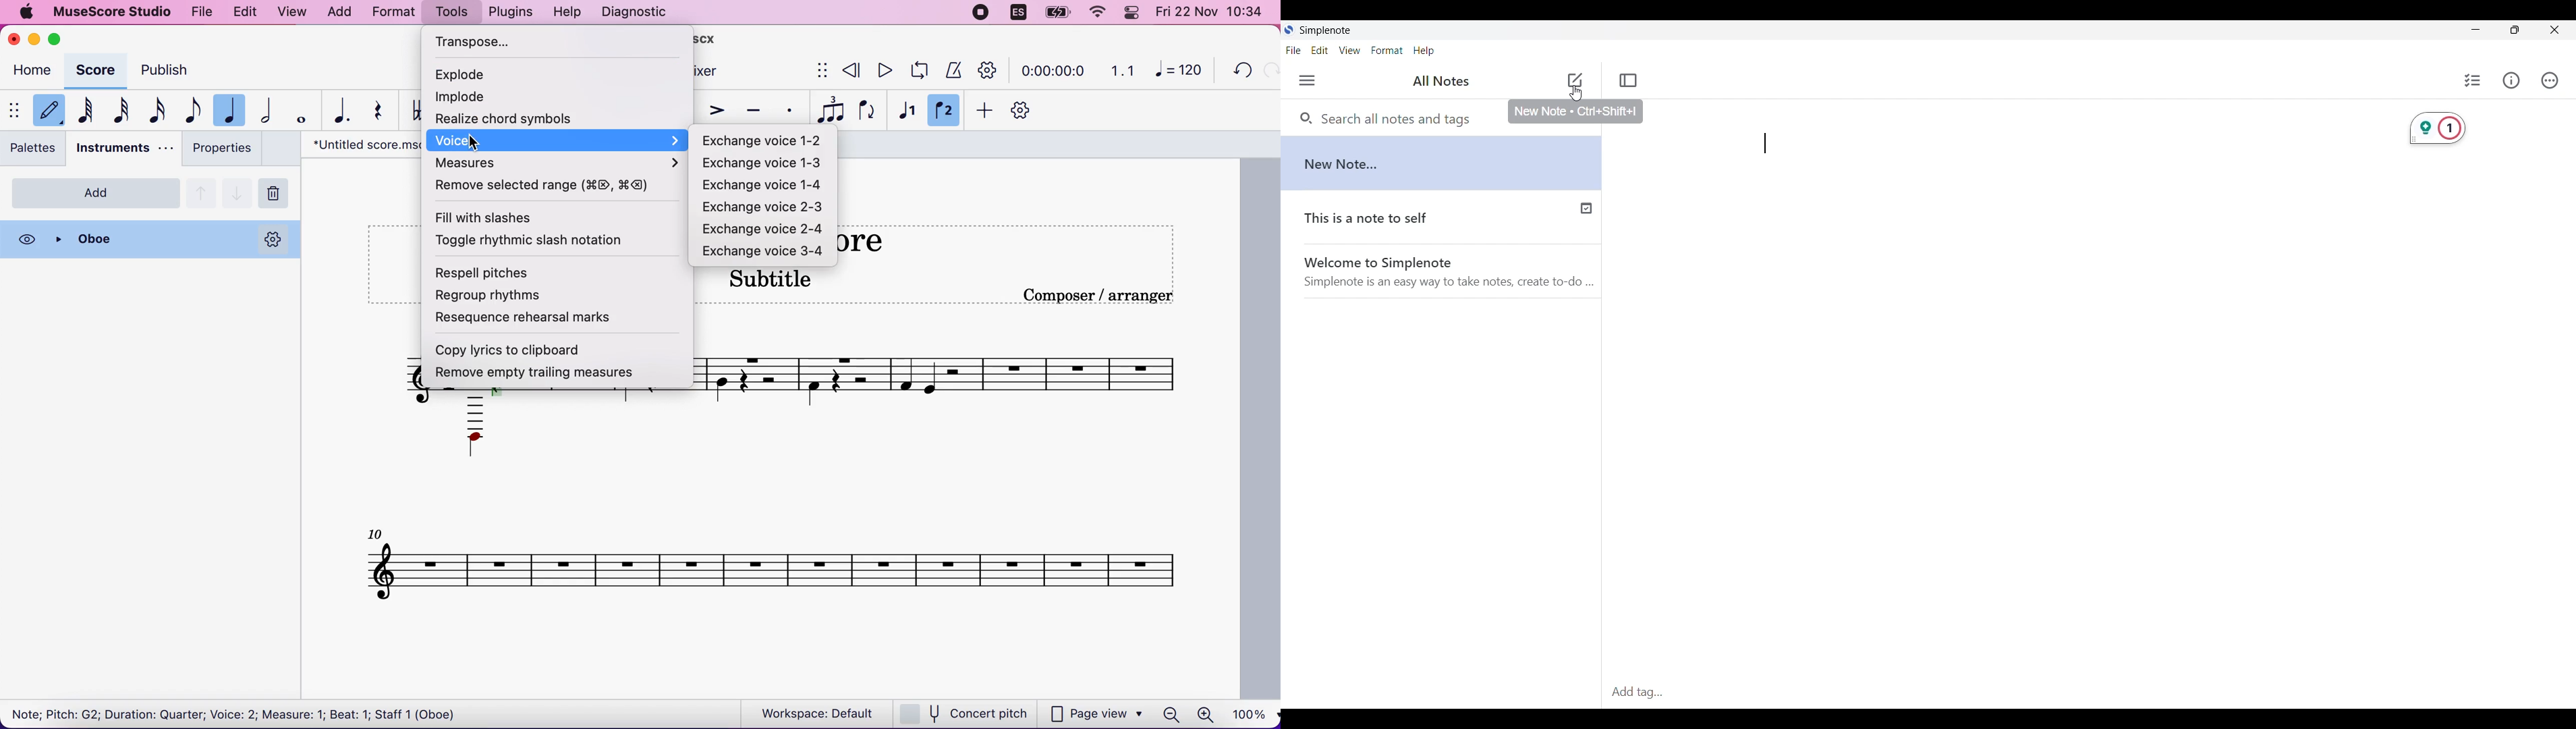 This screenshot has width=2576, height=756. Describe the element at coordinates (986, 109) in the screenshot. I see `add` at that location.